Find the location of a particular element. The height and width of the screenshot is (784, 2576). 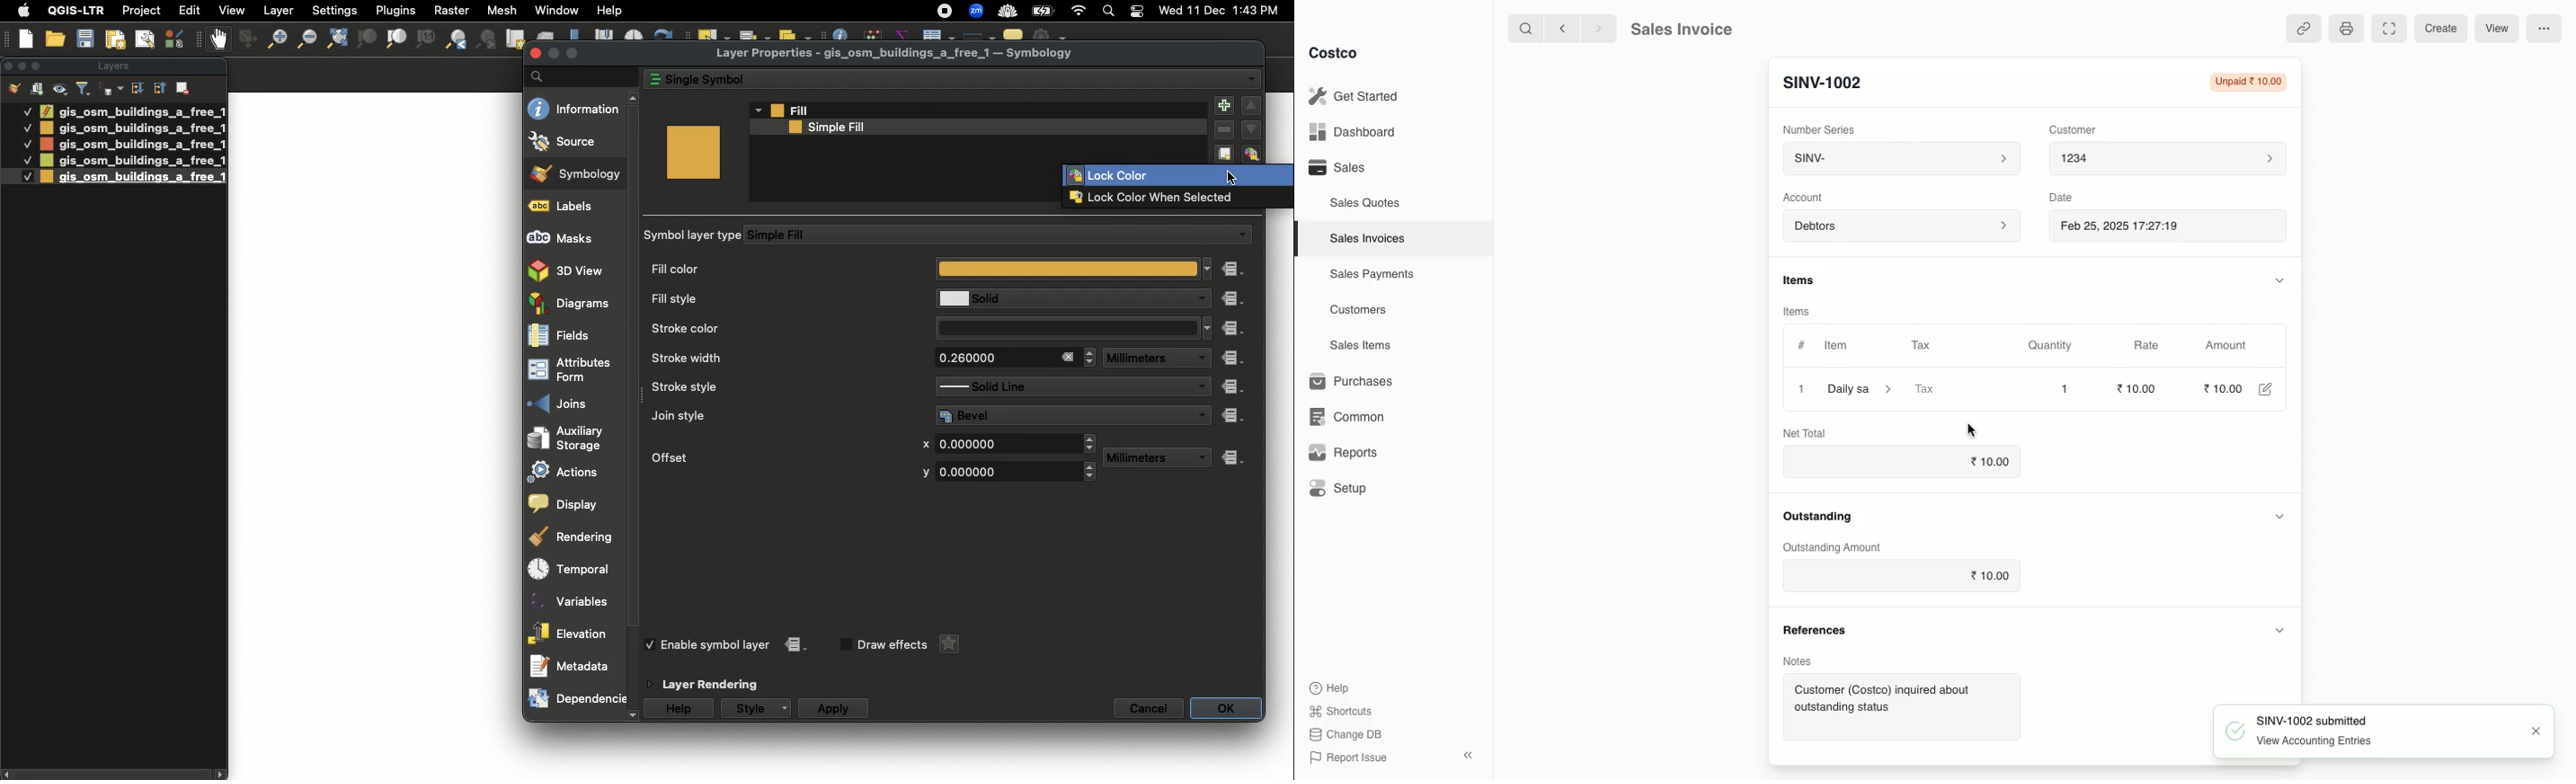

1:43 PM is located at coordinates (1258, 10).